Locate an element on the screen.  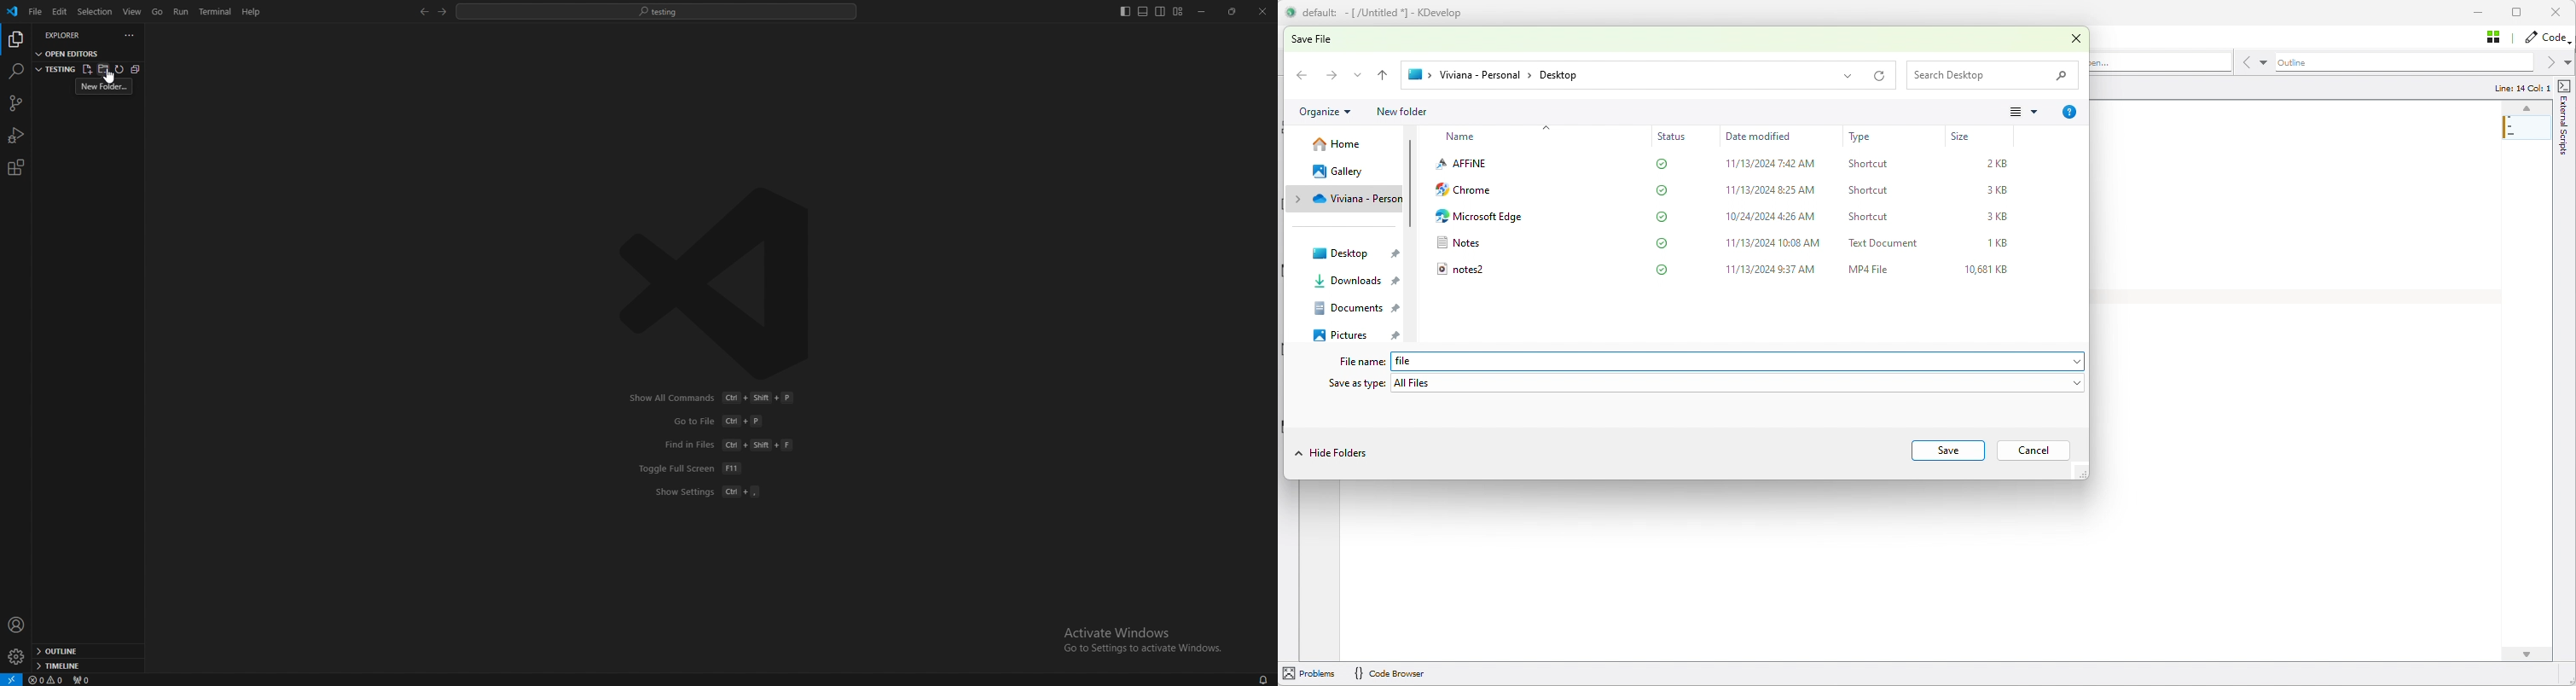
extension is located at coordinates (15, 167).